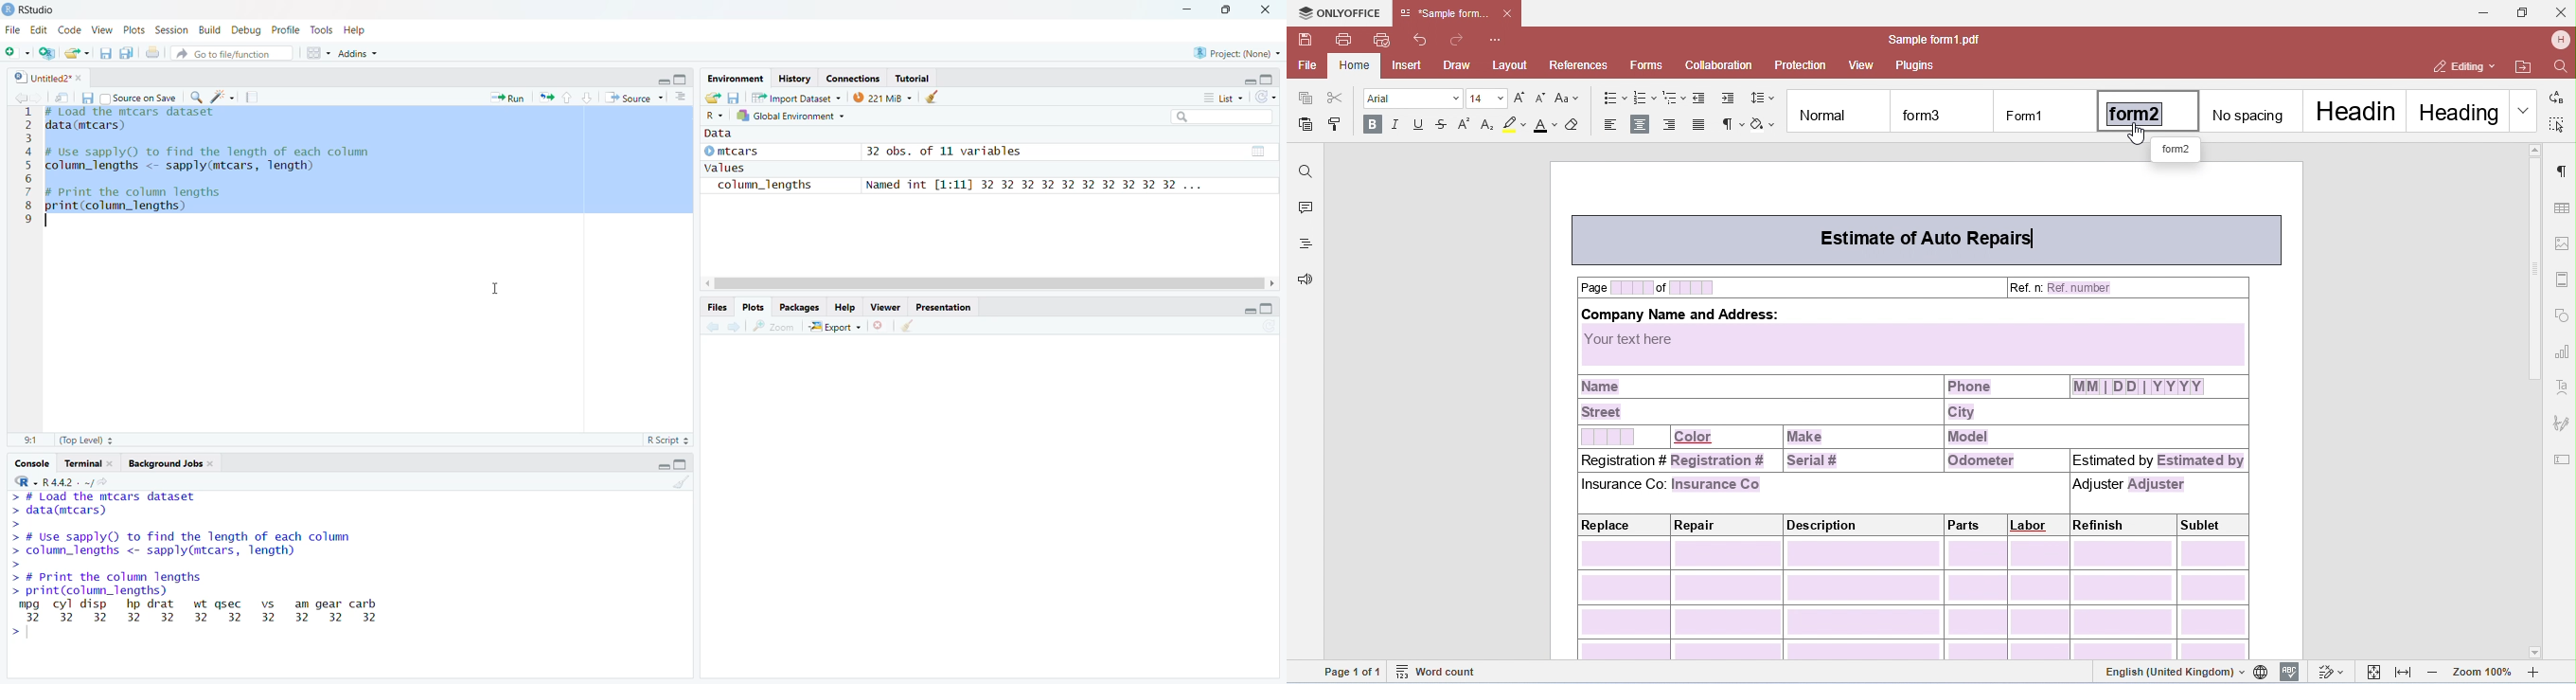  What do you see at coordinates (834, 326) in the screenshot?
I see `Export` at bounding box center [834, 326].